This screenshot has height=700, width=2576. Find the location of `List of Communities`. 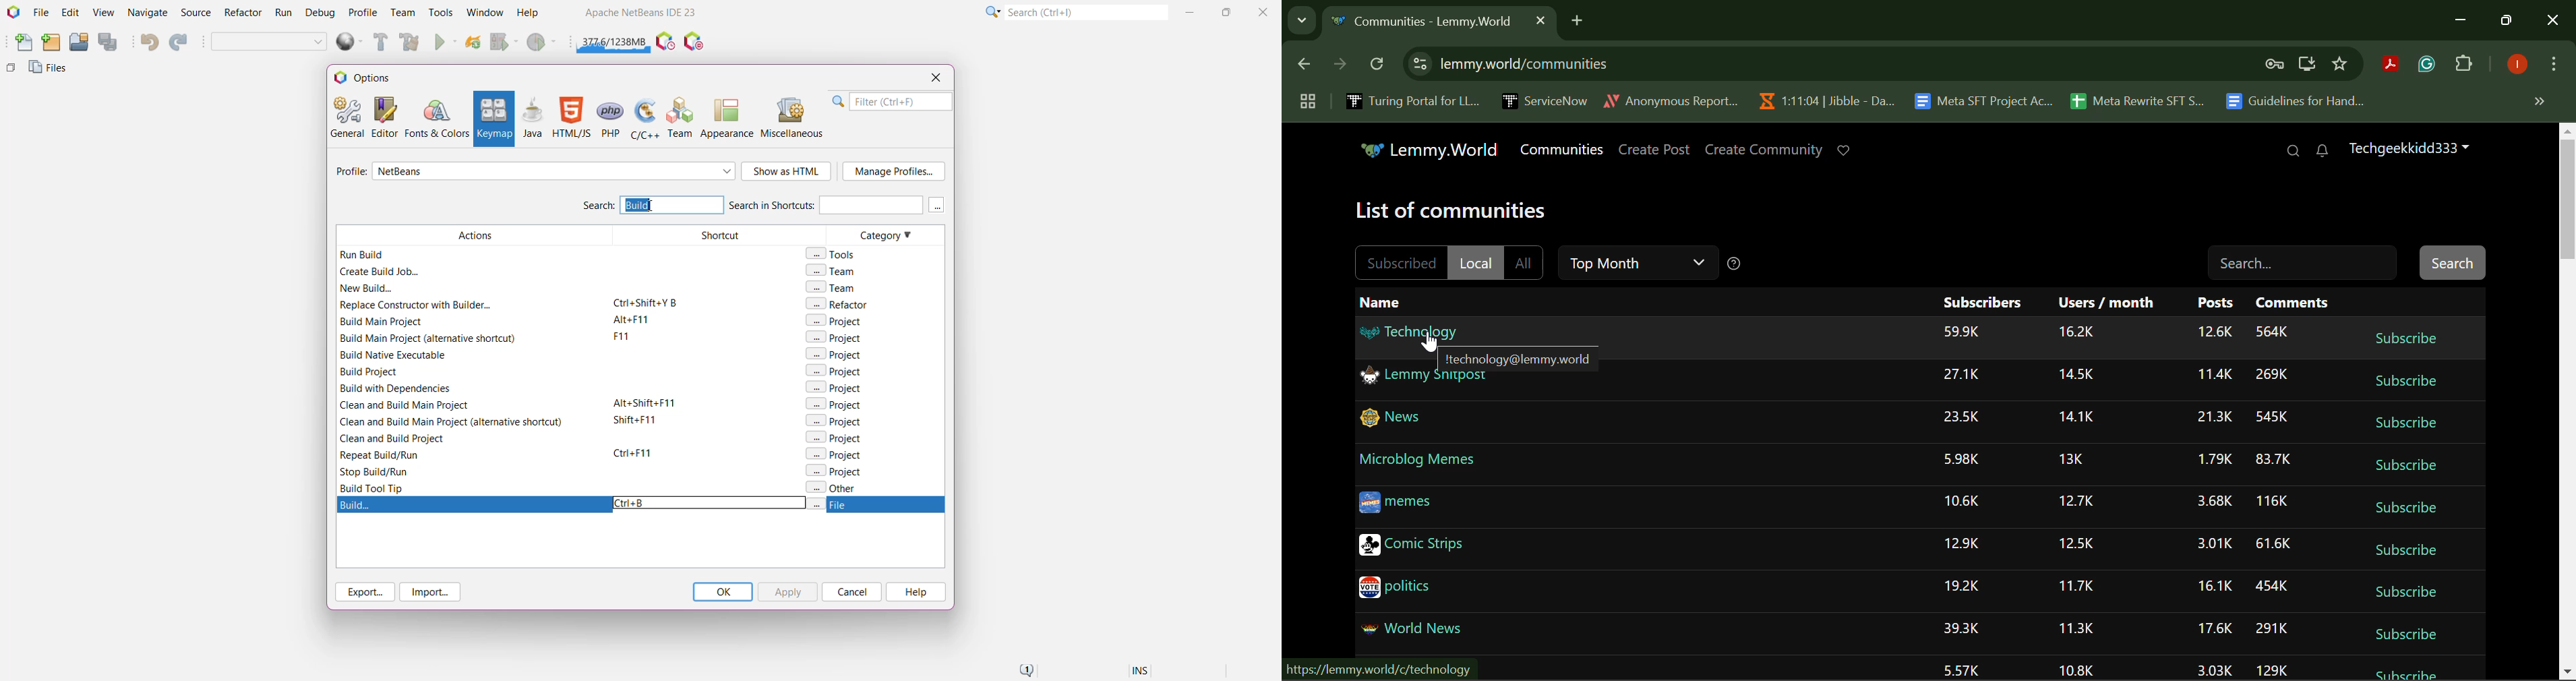

List of Communities is located at coordinates (1453, 212).